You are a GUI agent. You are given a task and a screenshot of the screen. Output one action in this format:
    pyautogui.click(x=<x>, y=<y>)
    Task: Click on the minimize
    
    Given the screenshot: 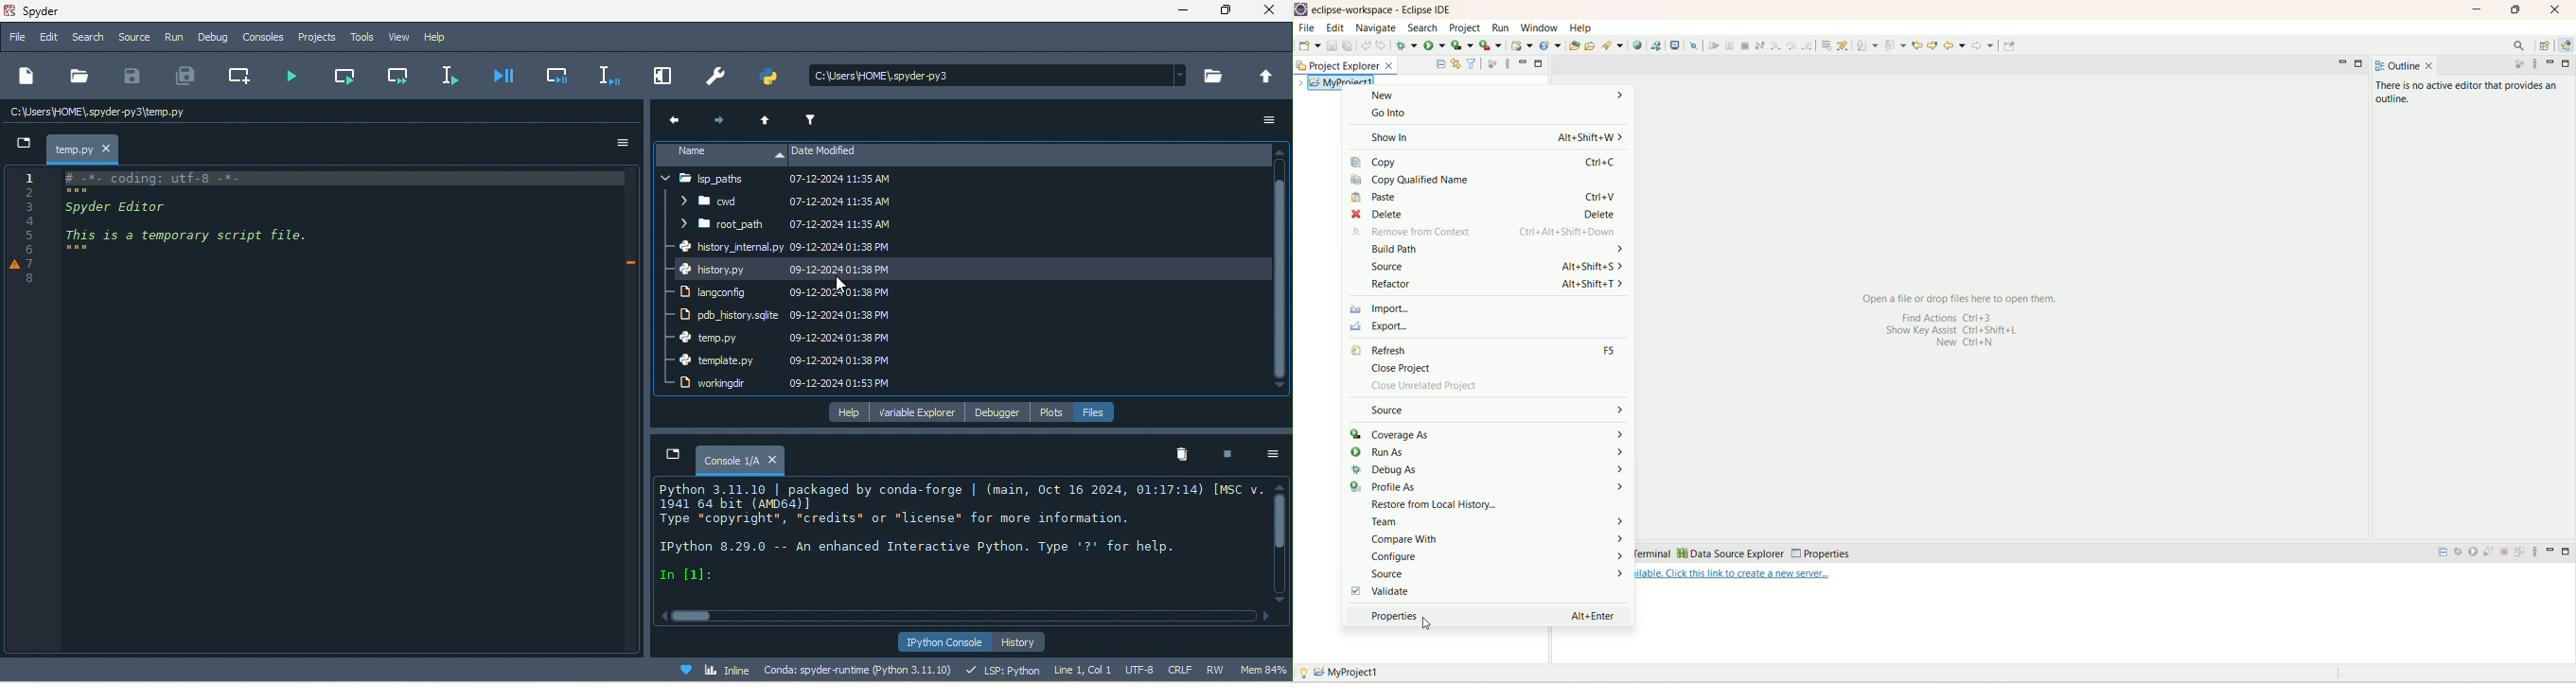 What is the action you would take?
    pyautogui.click(x=2550, y=554)
    